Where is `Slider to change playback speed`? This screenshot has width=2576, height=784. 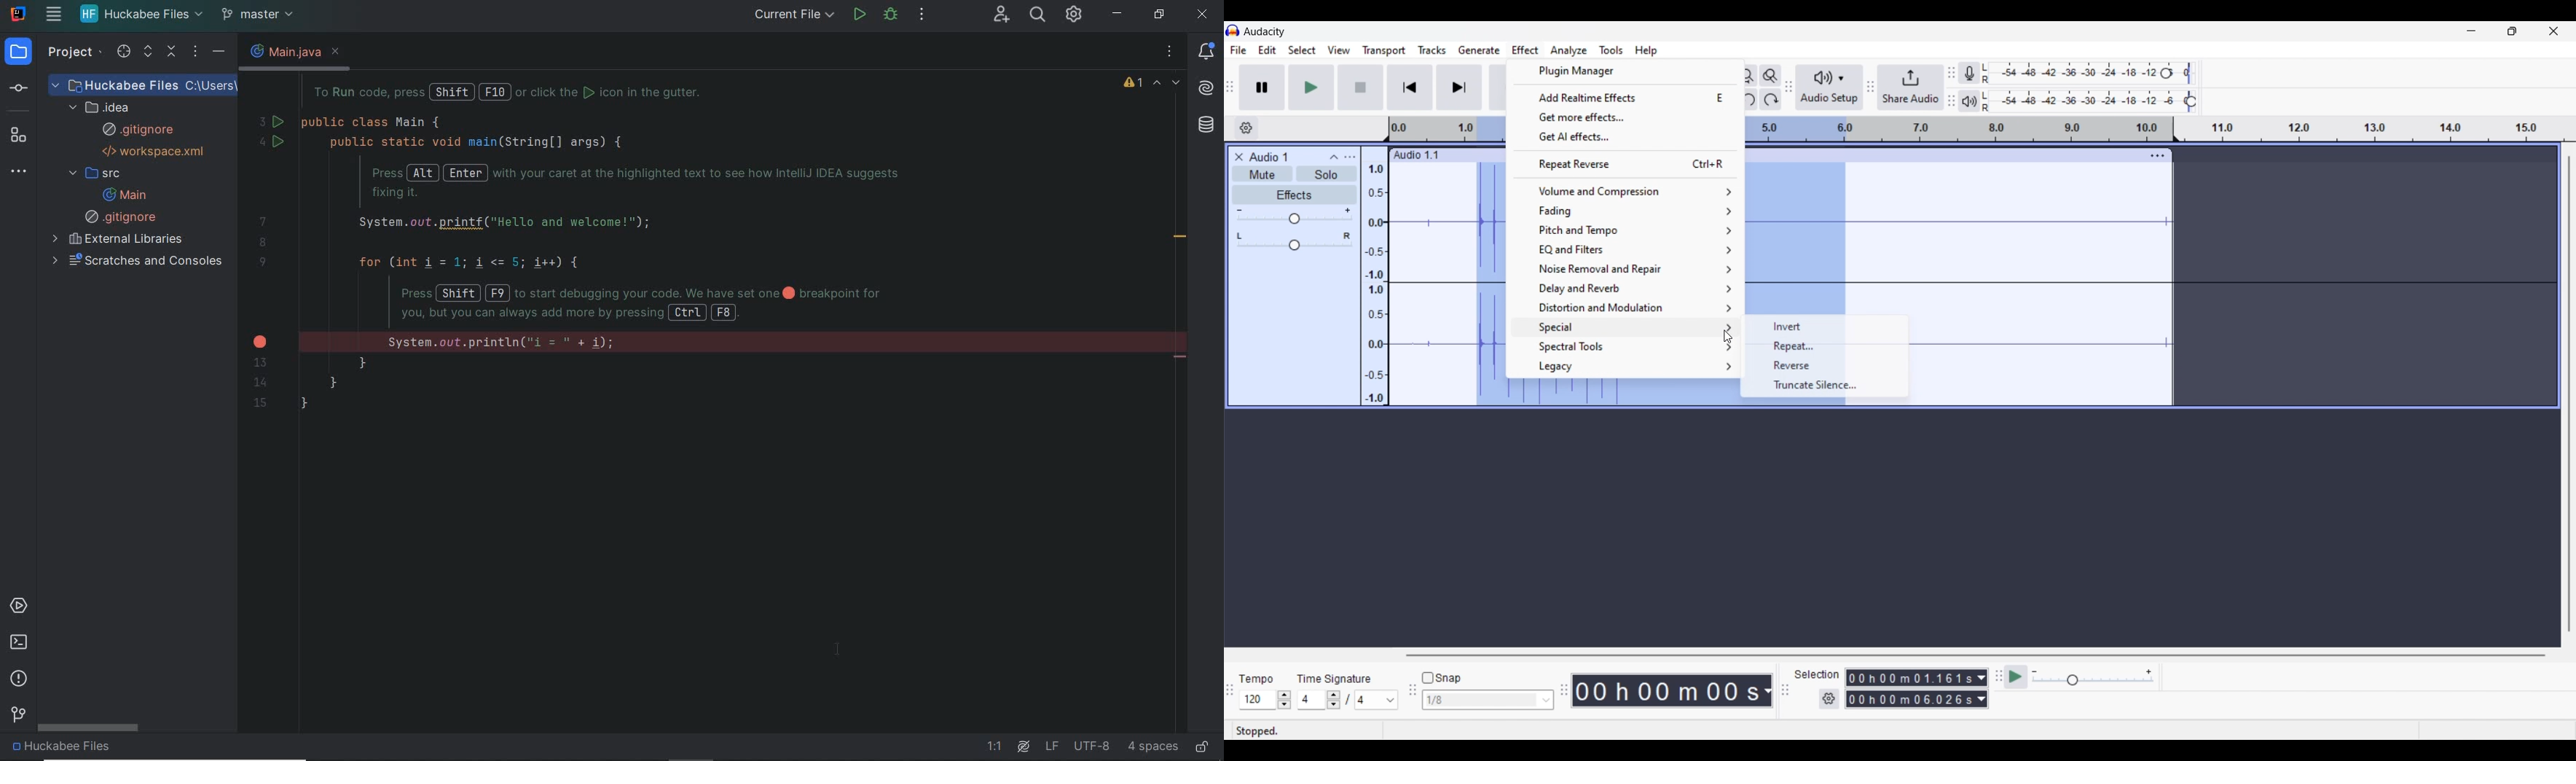 Slider to change playback speed is located at coordinates (2093, 681).